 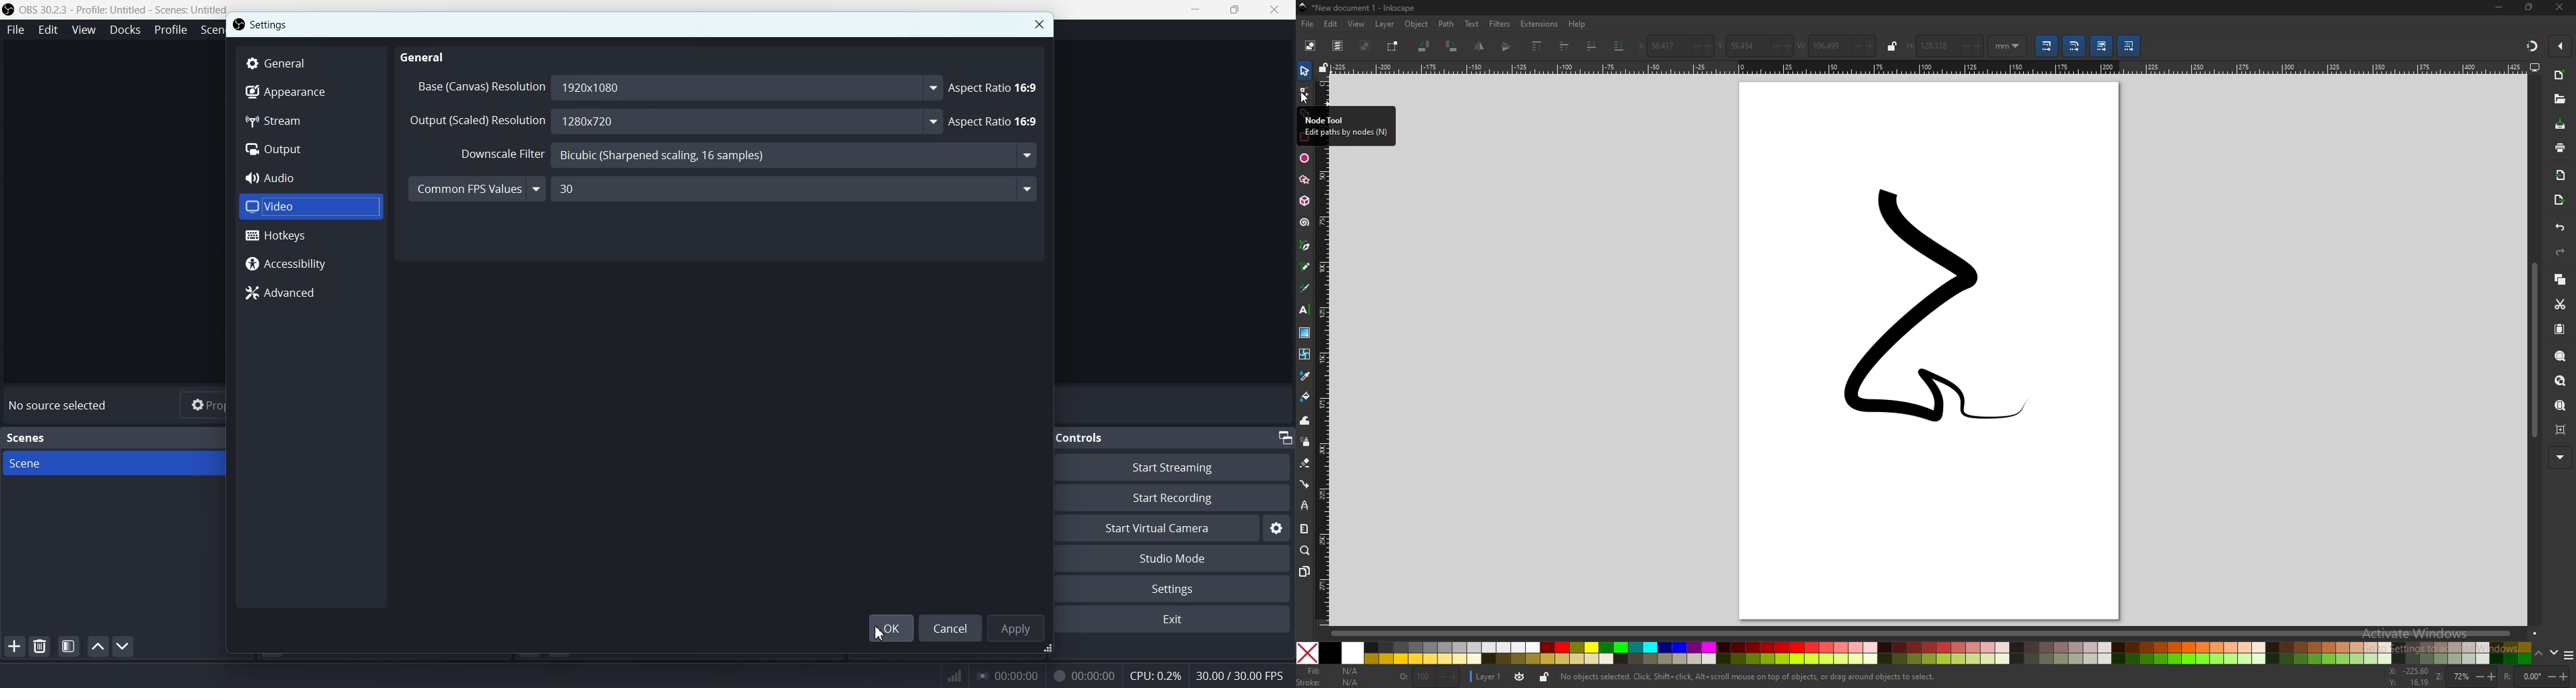 I want to click on zoom, so click(x=2466, y=677).